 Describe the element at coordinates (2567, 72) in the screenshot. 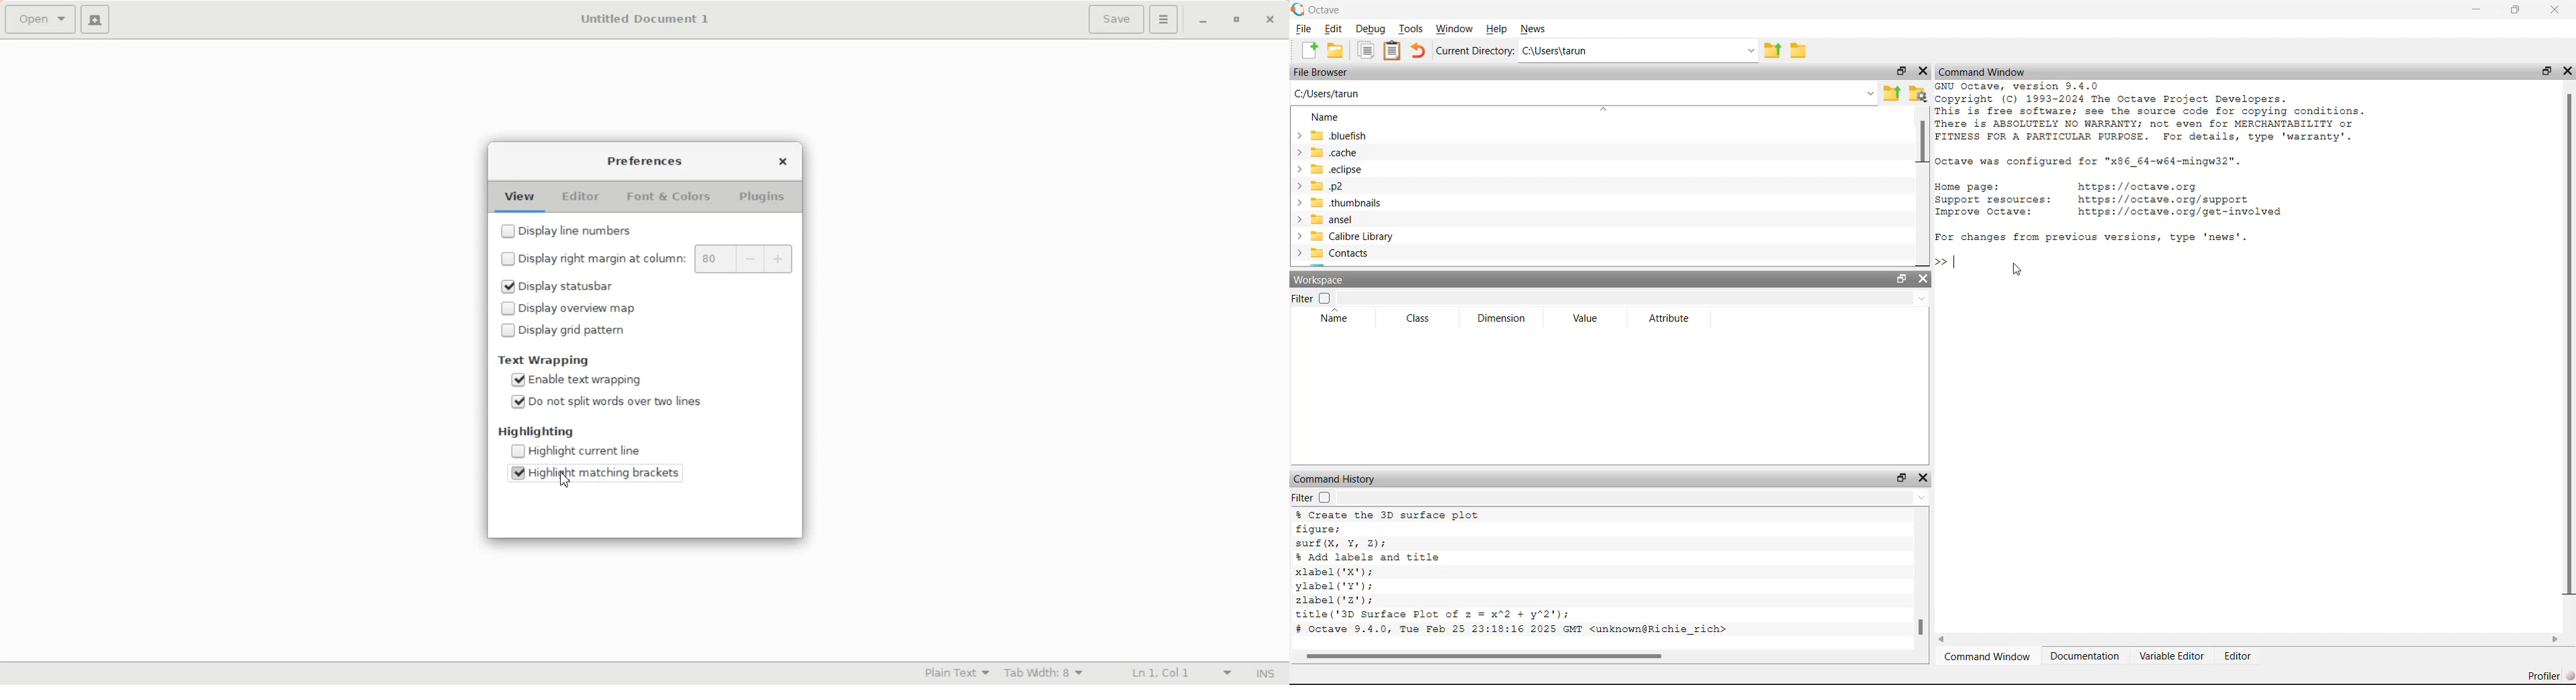

I see `Close` at that location.